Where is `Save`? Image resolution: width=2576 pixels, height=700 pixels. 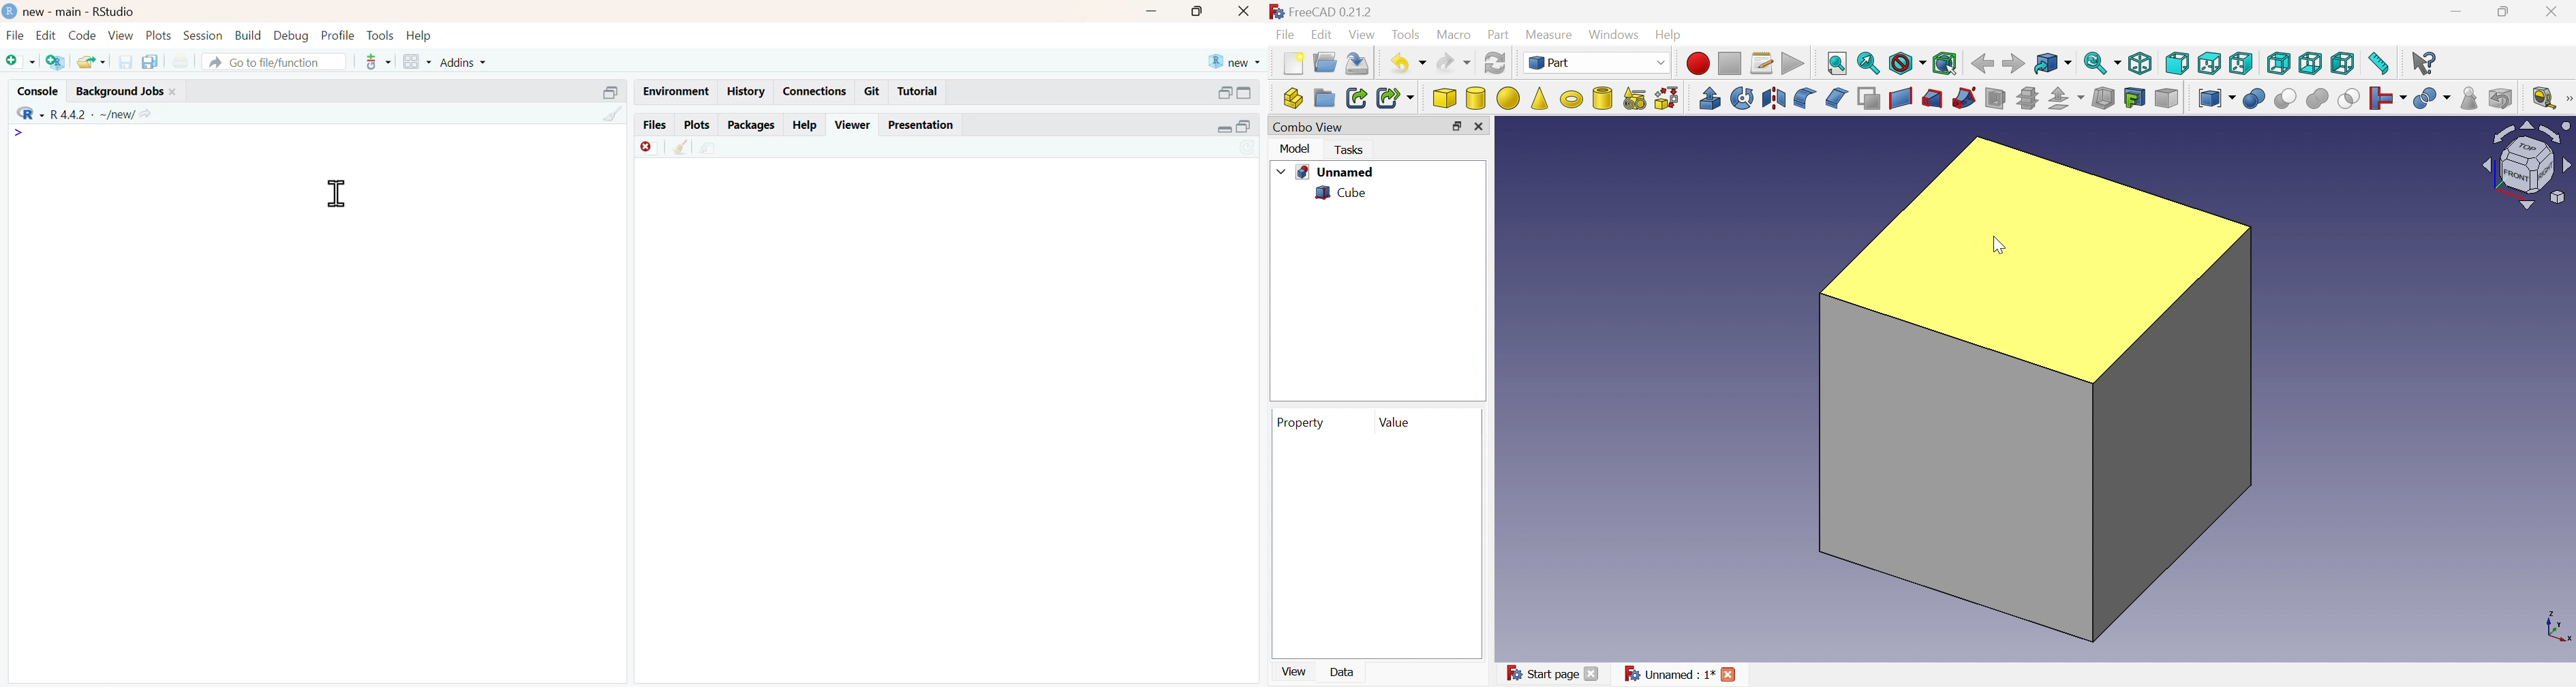
Save is located at coordinates (1361, 63).